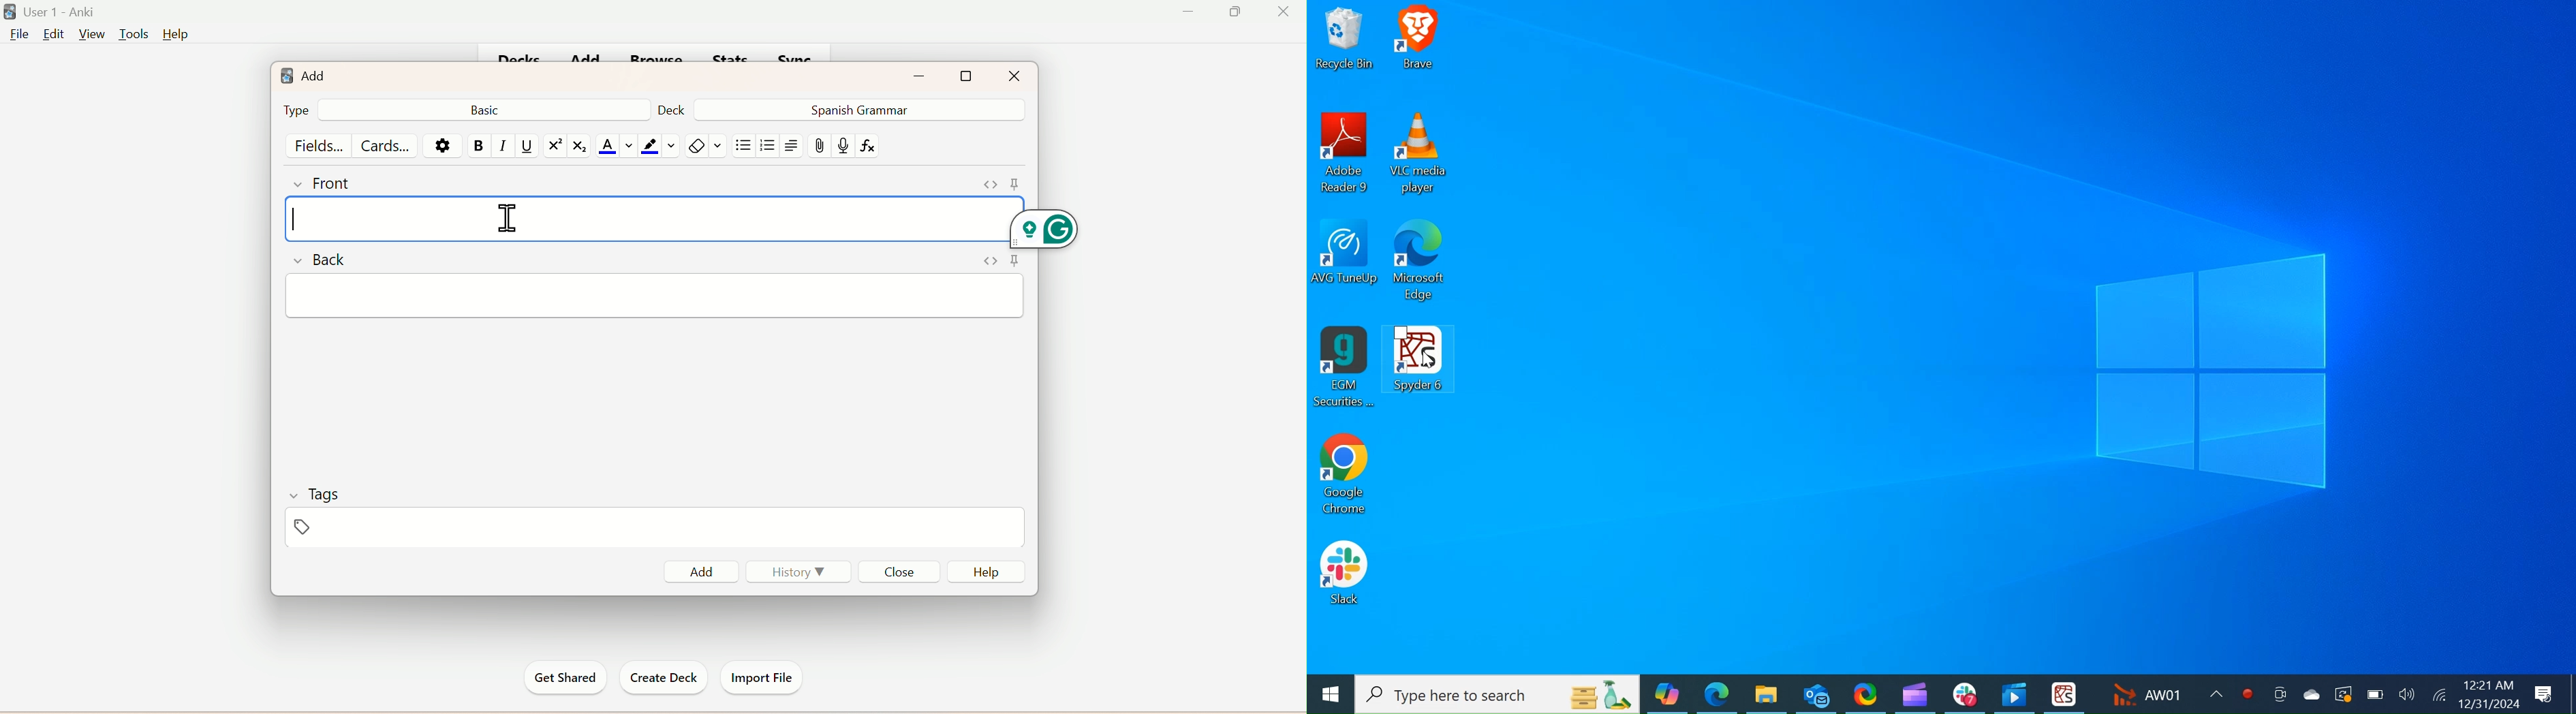 This screenshot has width=2576, height=728. I want to click on Microsoft Clipchamp Desktop Icon, so click(1916, 693).